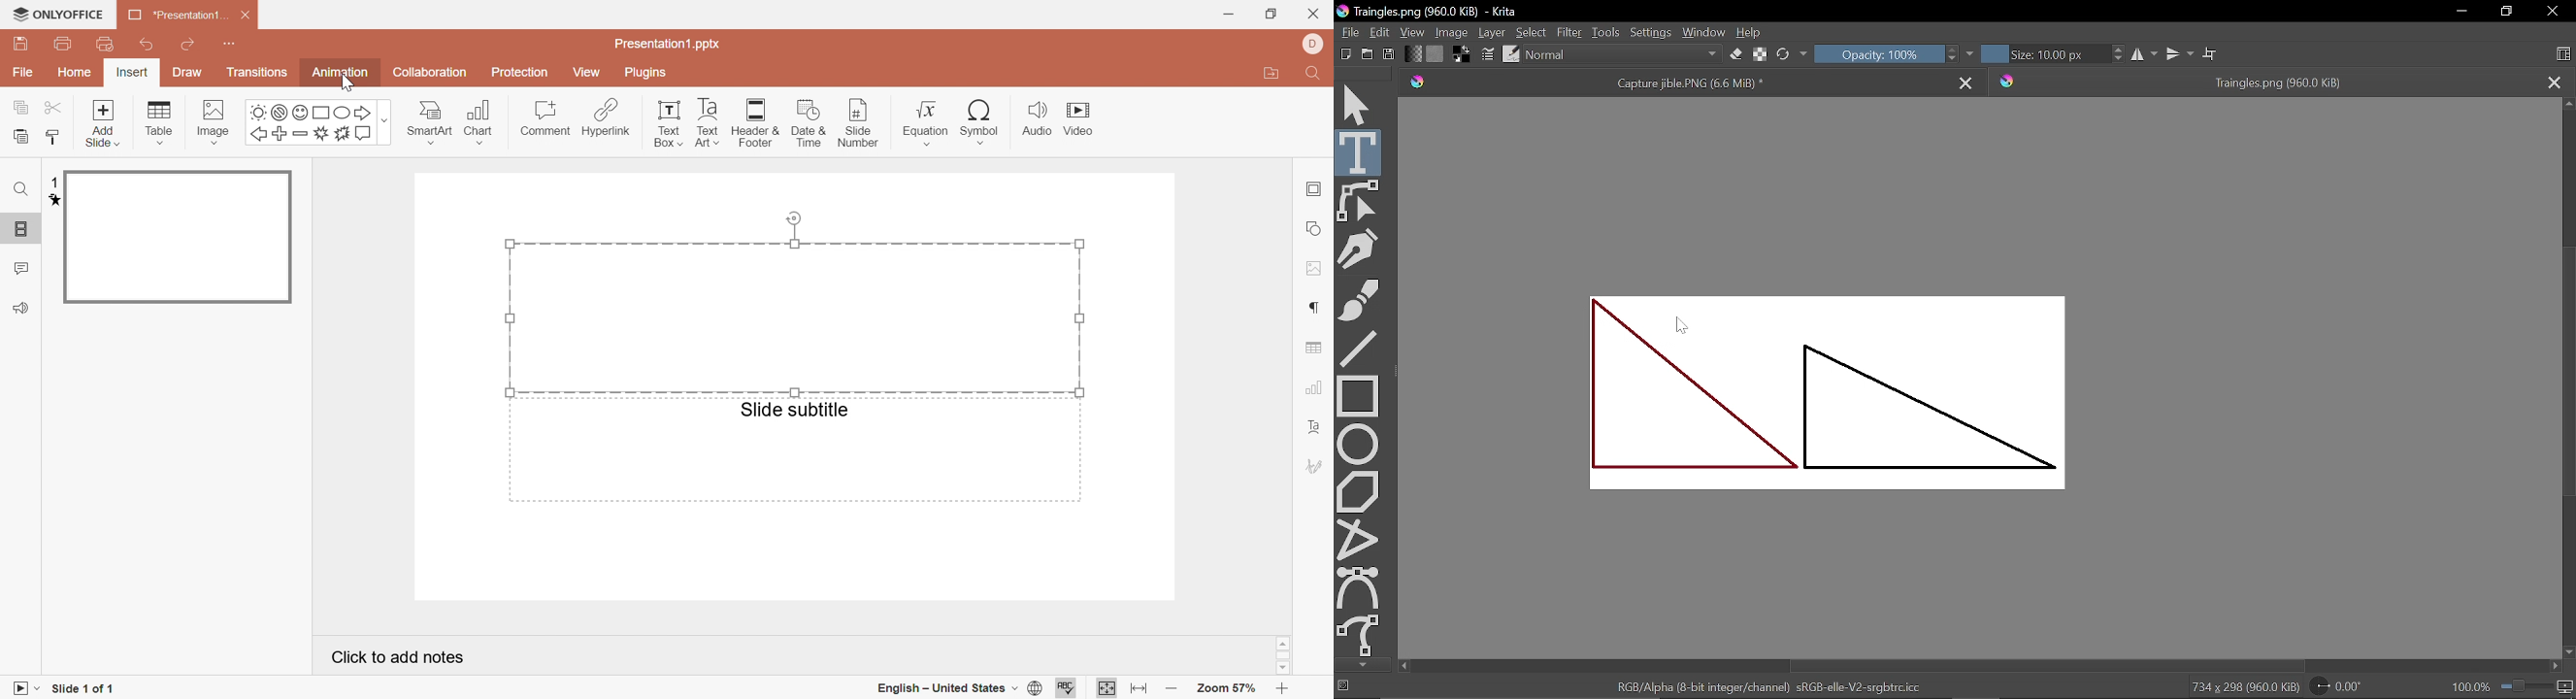 The image size is (2576, 700). What do you see at coordinates (2042, 53) in the screenshot?
I see `Size` at bounding box center [2042, 53].